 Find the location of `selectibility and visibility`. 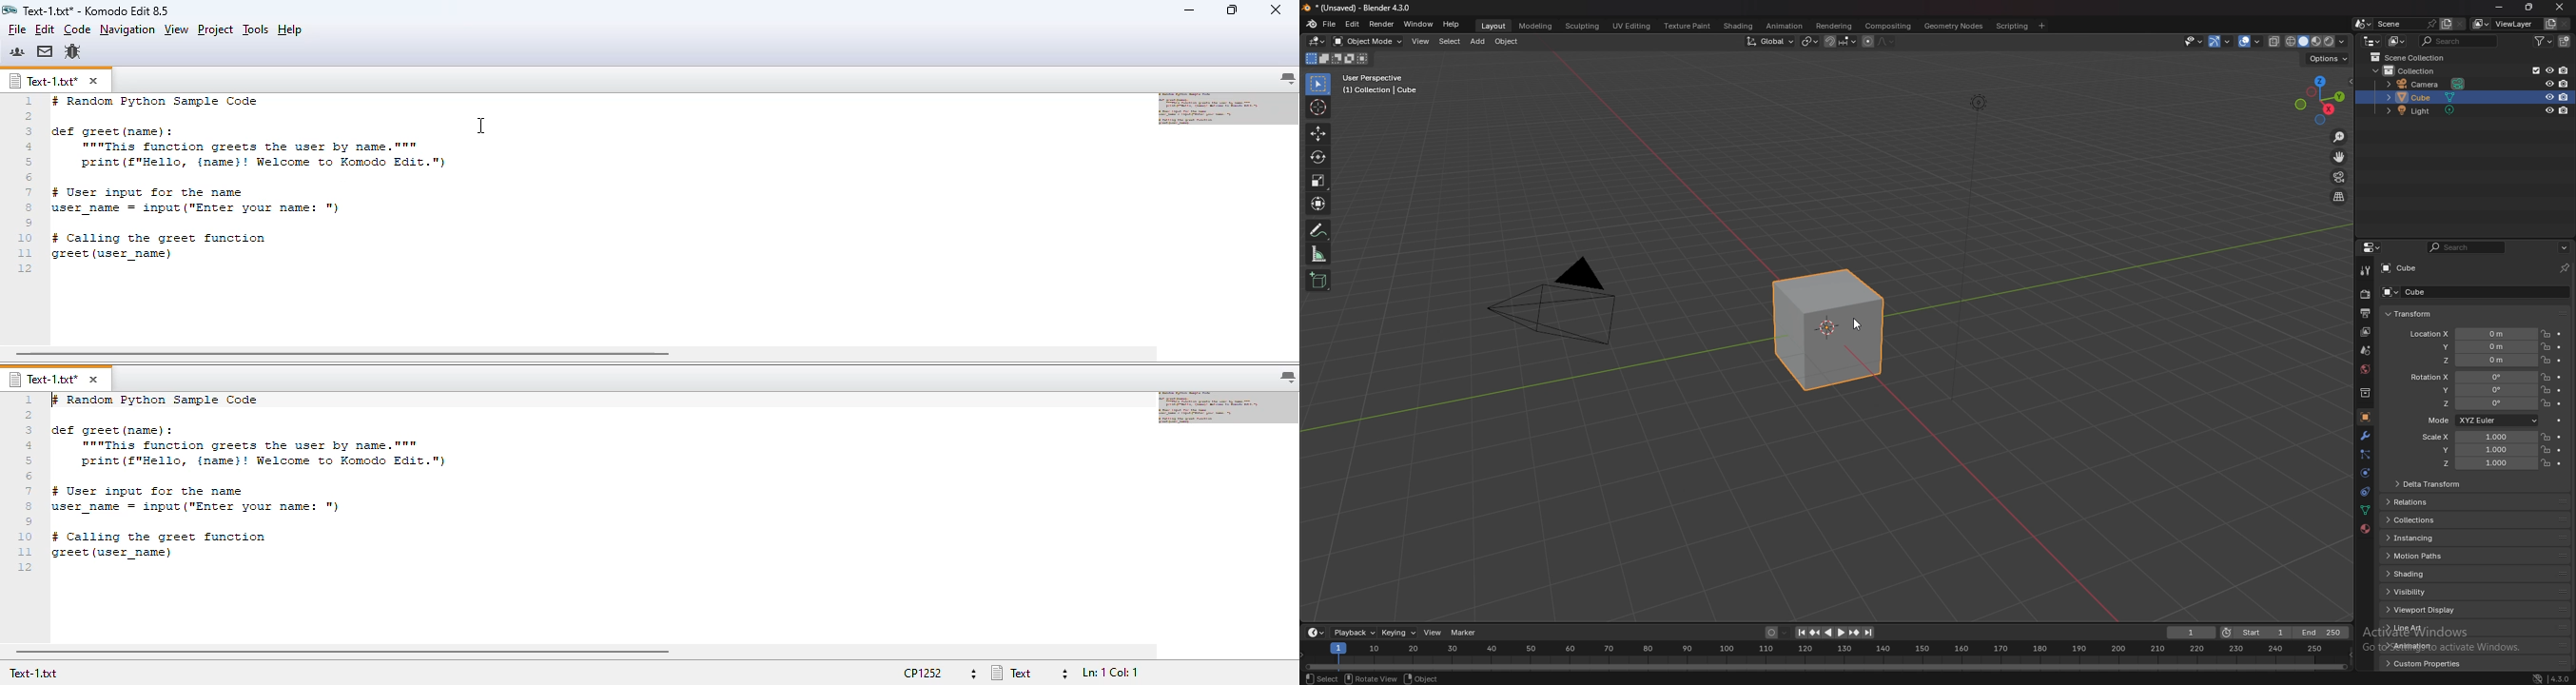

selectibility and visibility is located at coordinates (2194, 42).